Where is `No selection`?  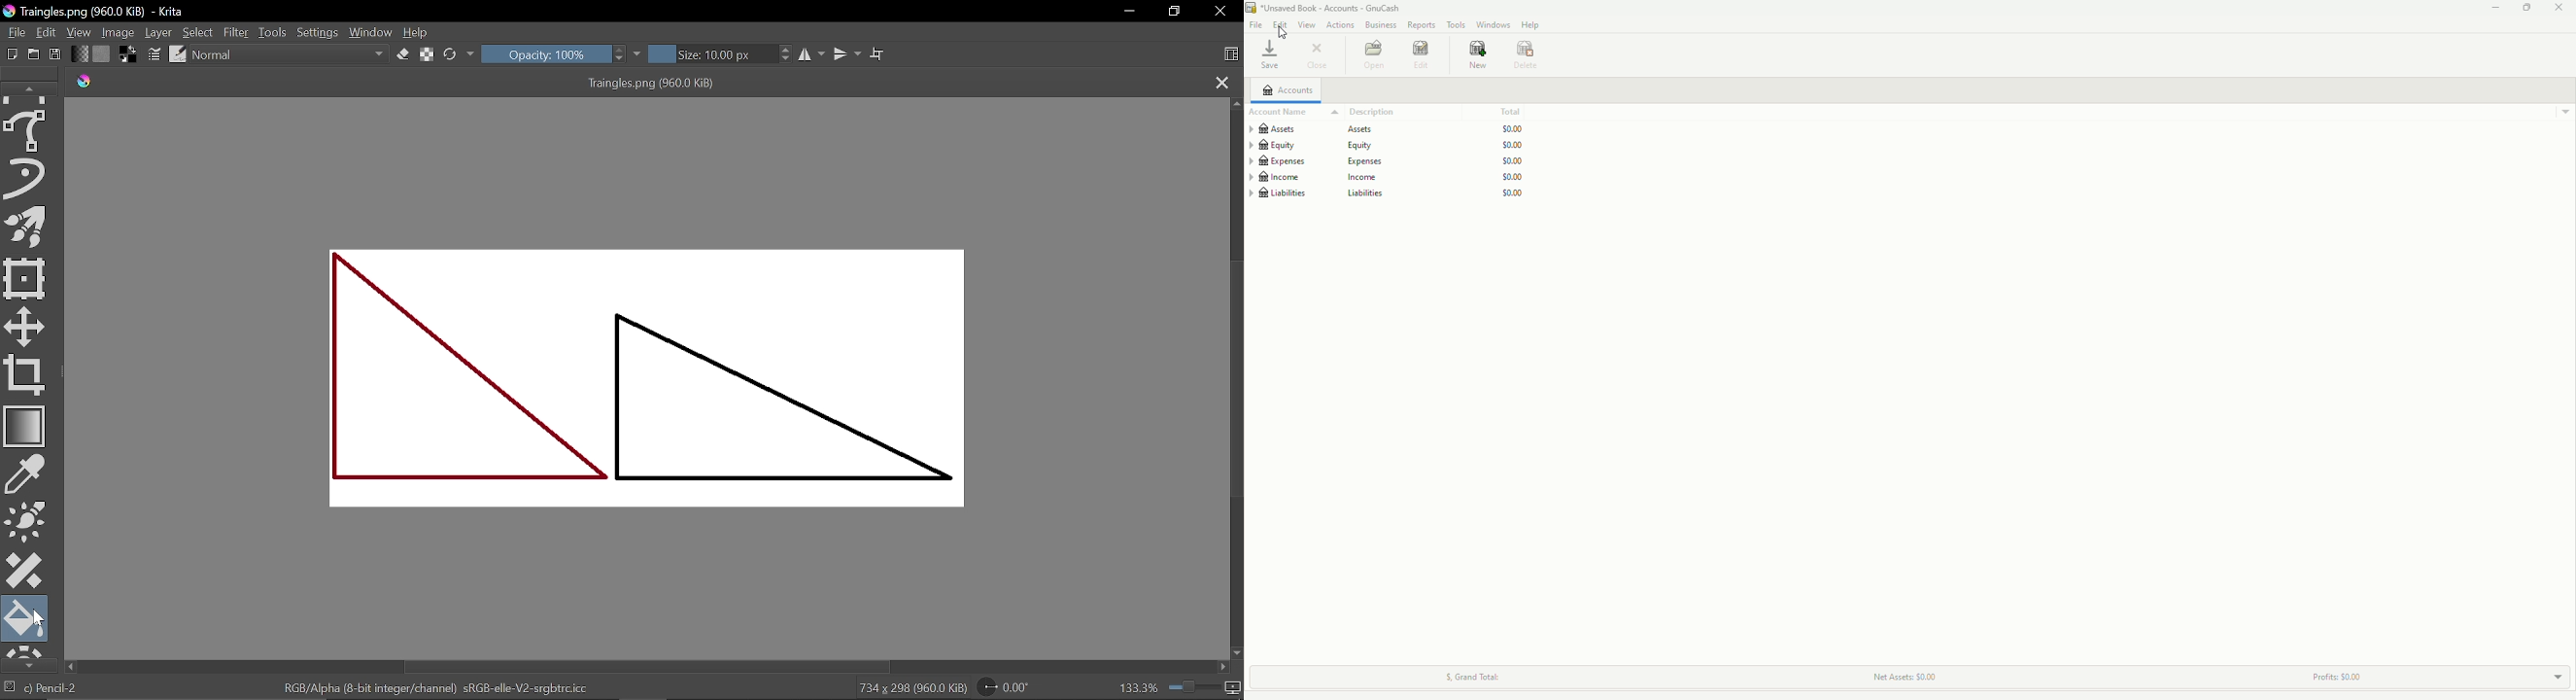 No selection is located at coordinates (10, 687).